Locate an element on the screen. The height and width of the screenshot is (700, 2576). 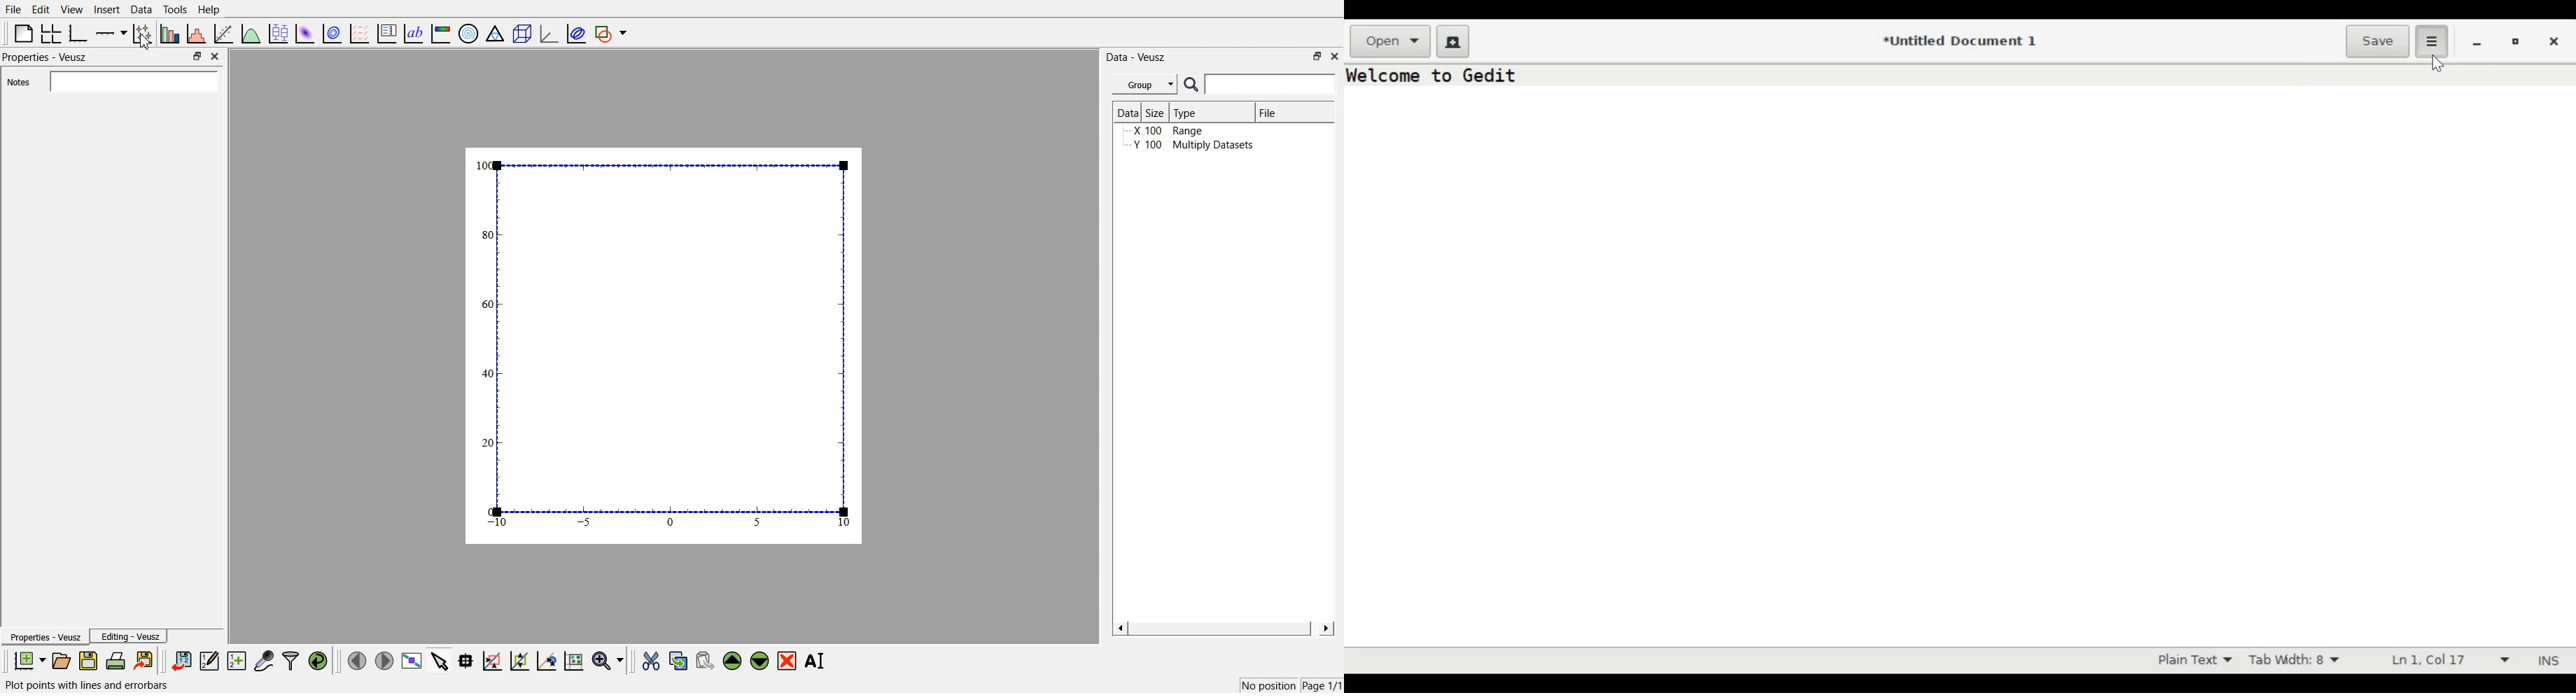
X 100 Range is located at coordinates (1171, 132).